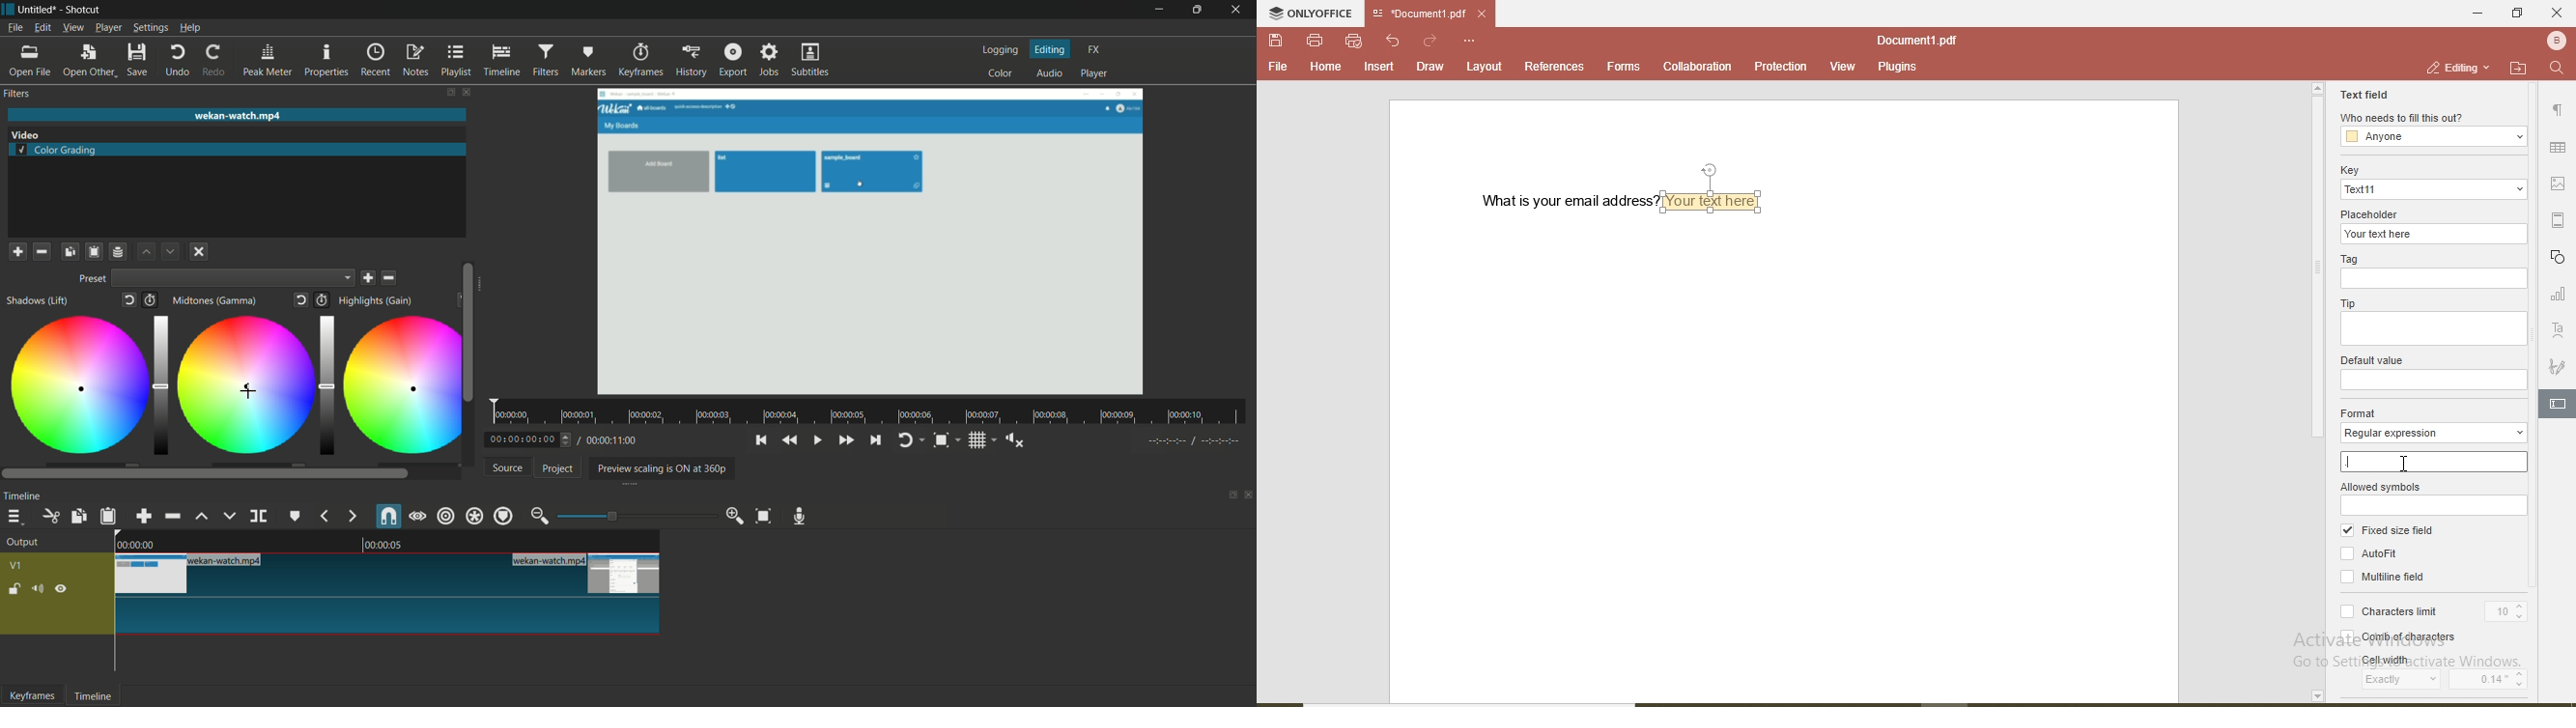 This screenshot has width=2576, height=728. Describe the element at coordinates (2561, 402) in the screenshot. I see `edit text` at that location.